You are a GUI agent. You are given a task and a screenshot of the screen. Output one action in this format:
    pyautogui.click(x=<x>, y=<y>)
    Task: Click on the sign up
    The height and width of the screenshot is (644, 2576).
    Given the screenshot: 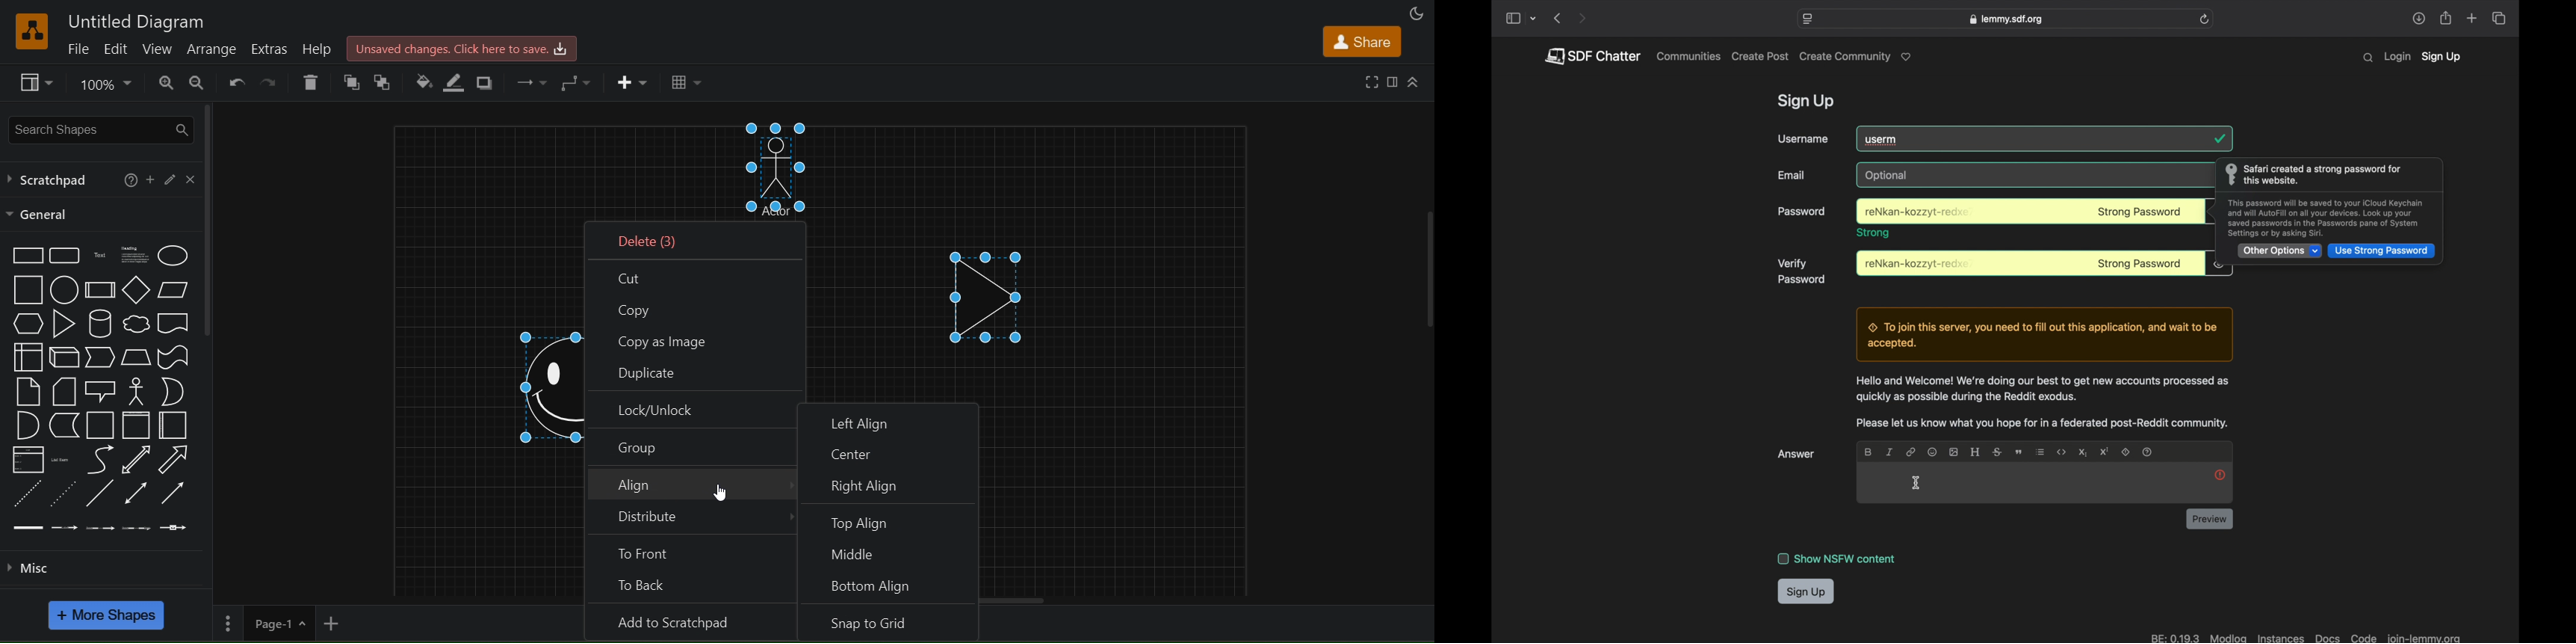 What is the action you would take?
    pyautogui.click(x=1808, y=102)
    